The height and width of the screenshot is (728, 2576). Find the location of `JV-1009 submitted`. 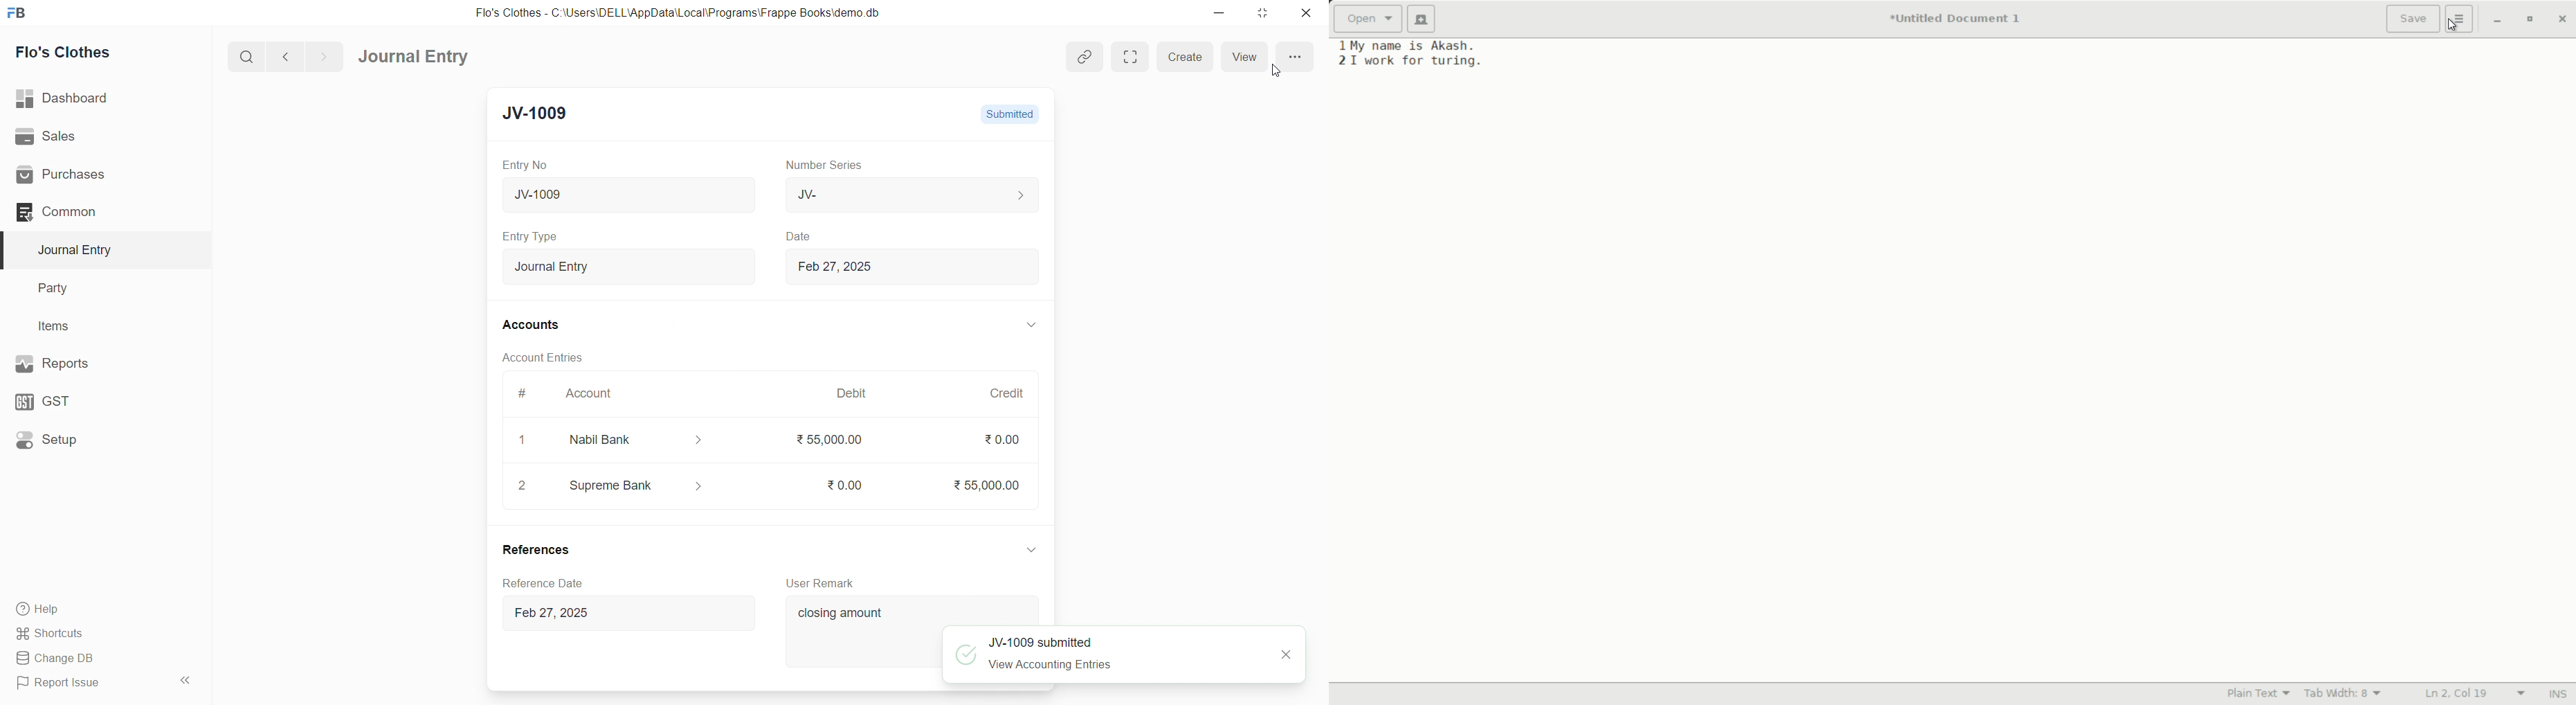

JV-1009 submitted is located at coordinates (1040, 639).